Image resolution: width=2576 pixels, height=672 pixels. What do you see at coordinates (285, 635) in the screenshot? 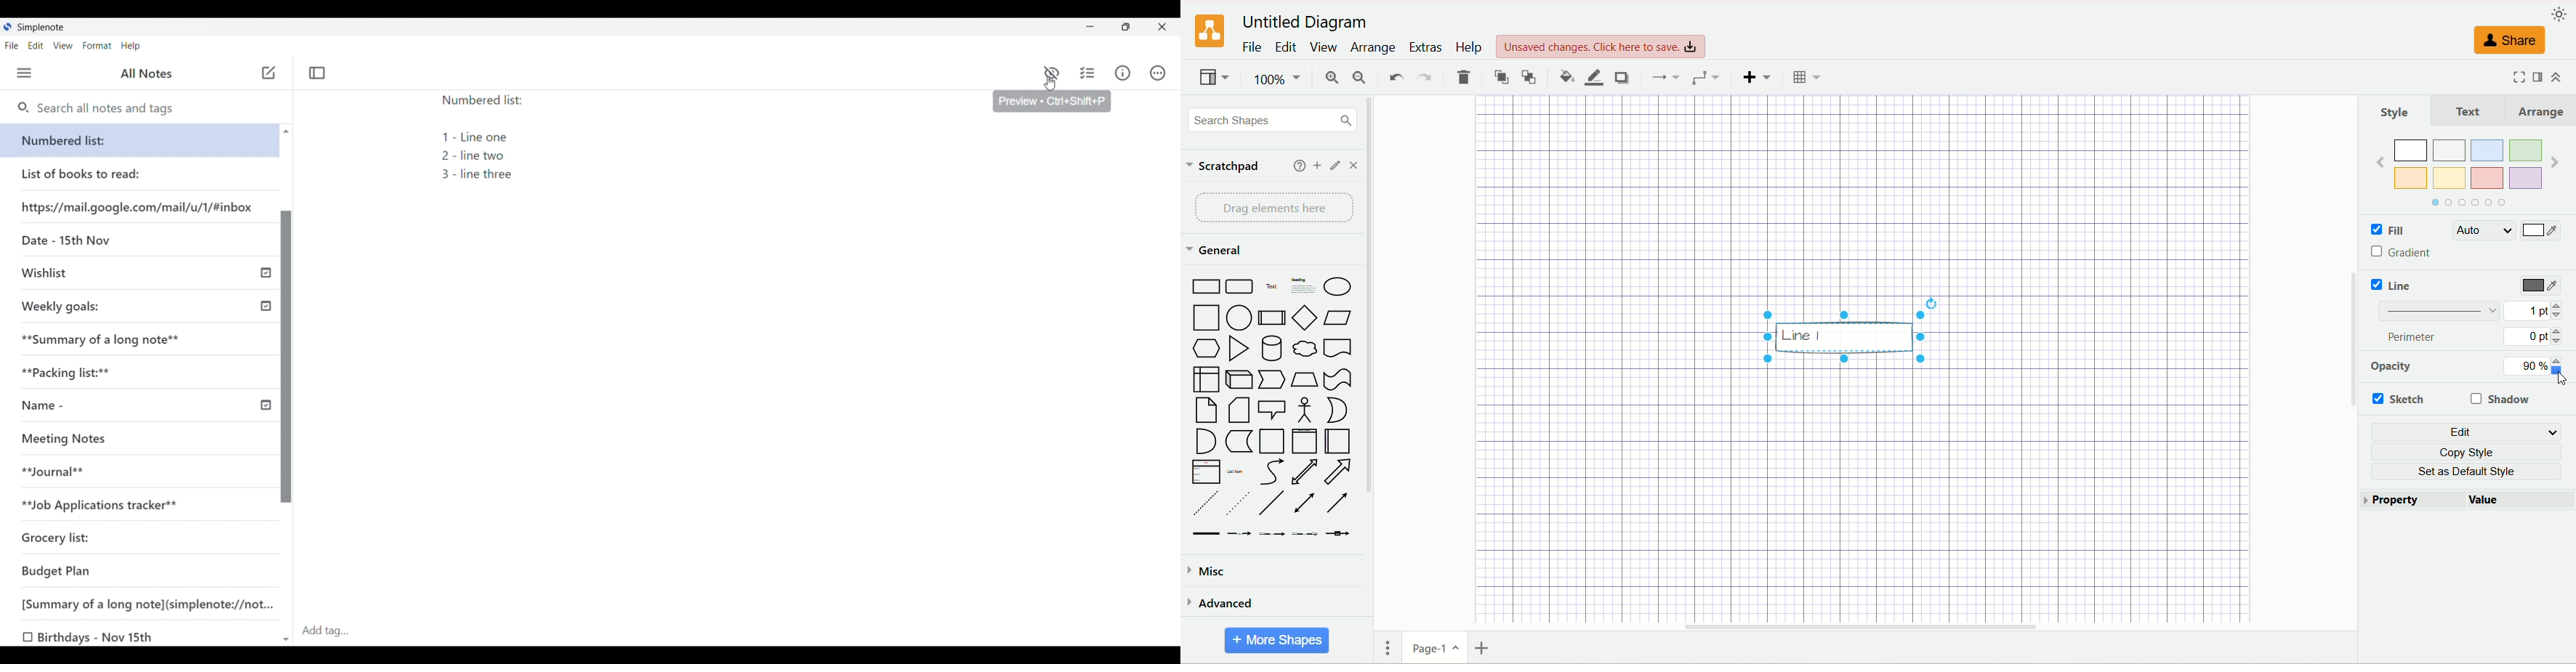
I see `scroll down` at bounding box center [285, 635].